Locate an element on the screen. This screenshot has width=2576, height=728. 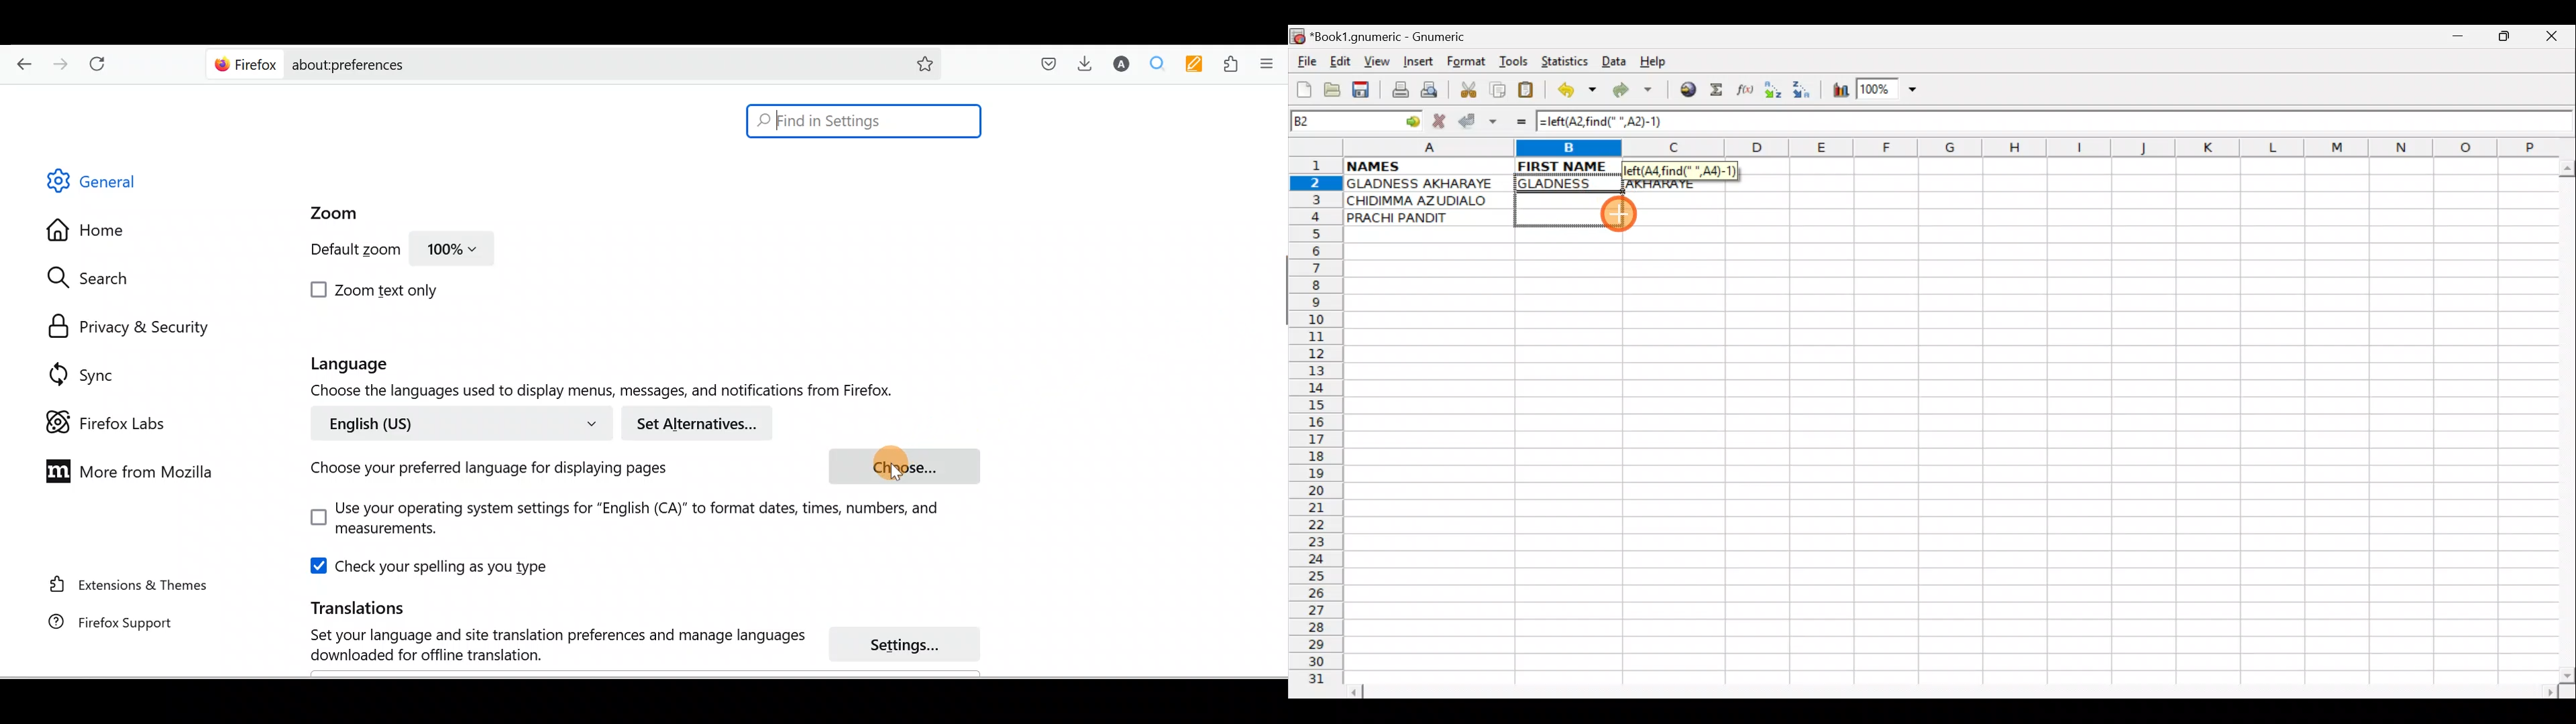
Columns is located at coordinates (1943, 149).